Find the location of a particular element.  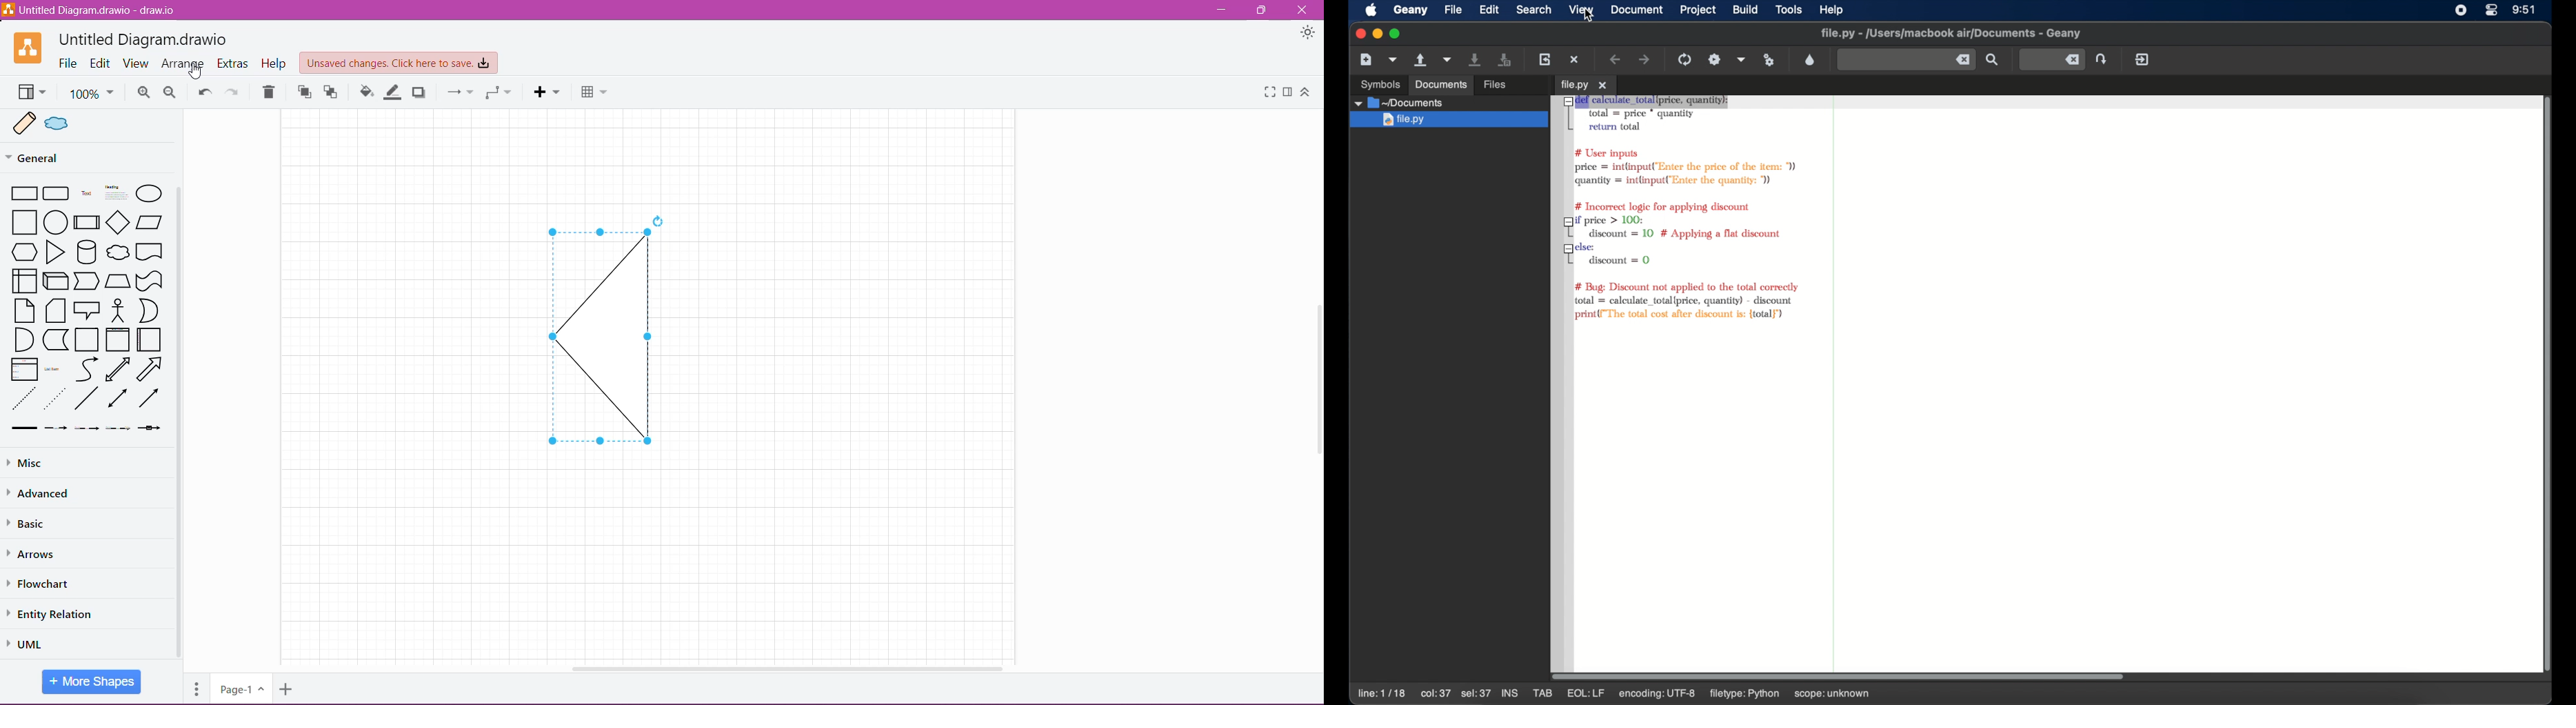

Minimize is located at coordinates (1220, 10).